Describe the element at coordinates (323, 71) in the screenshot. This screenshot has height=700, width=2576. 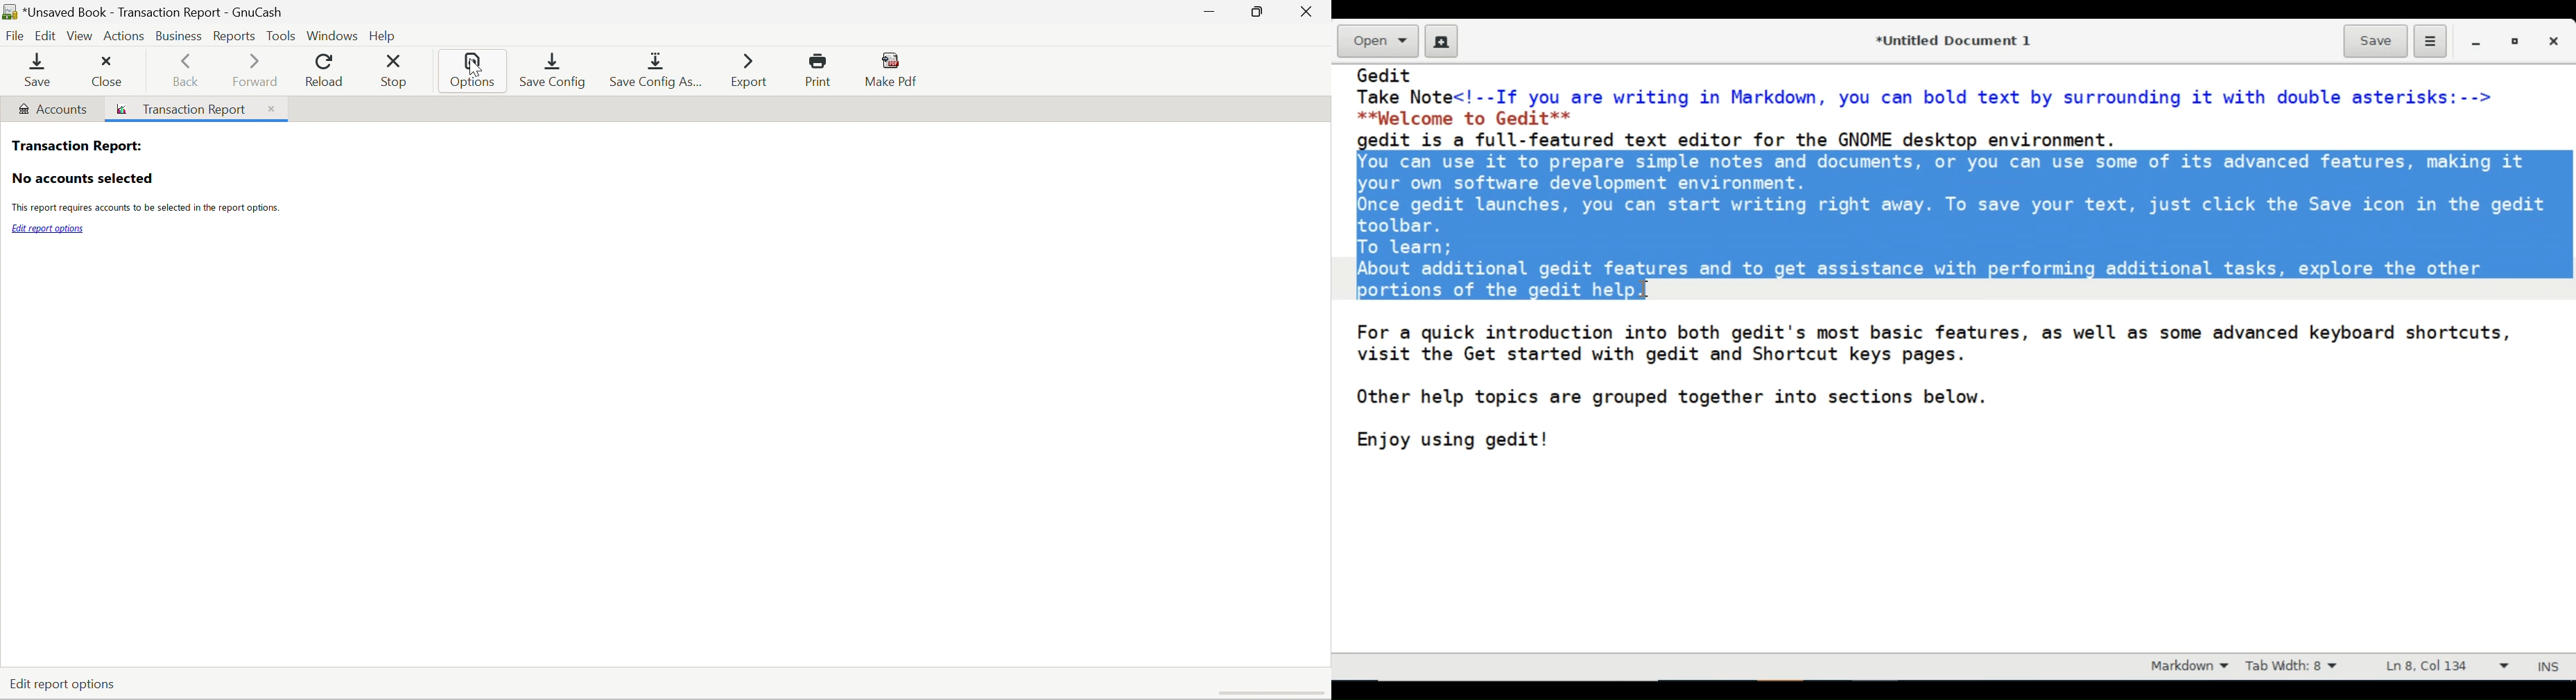
I see `Reload` at that location.